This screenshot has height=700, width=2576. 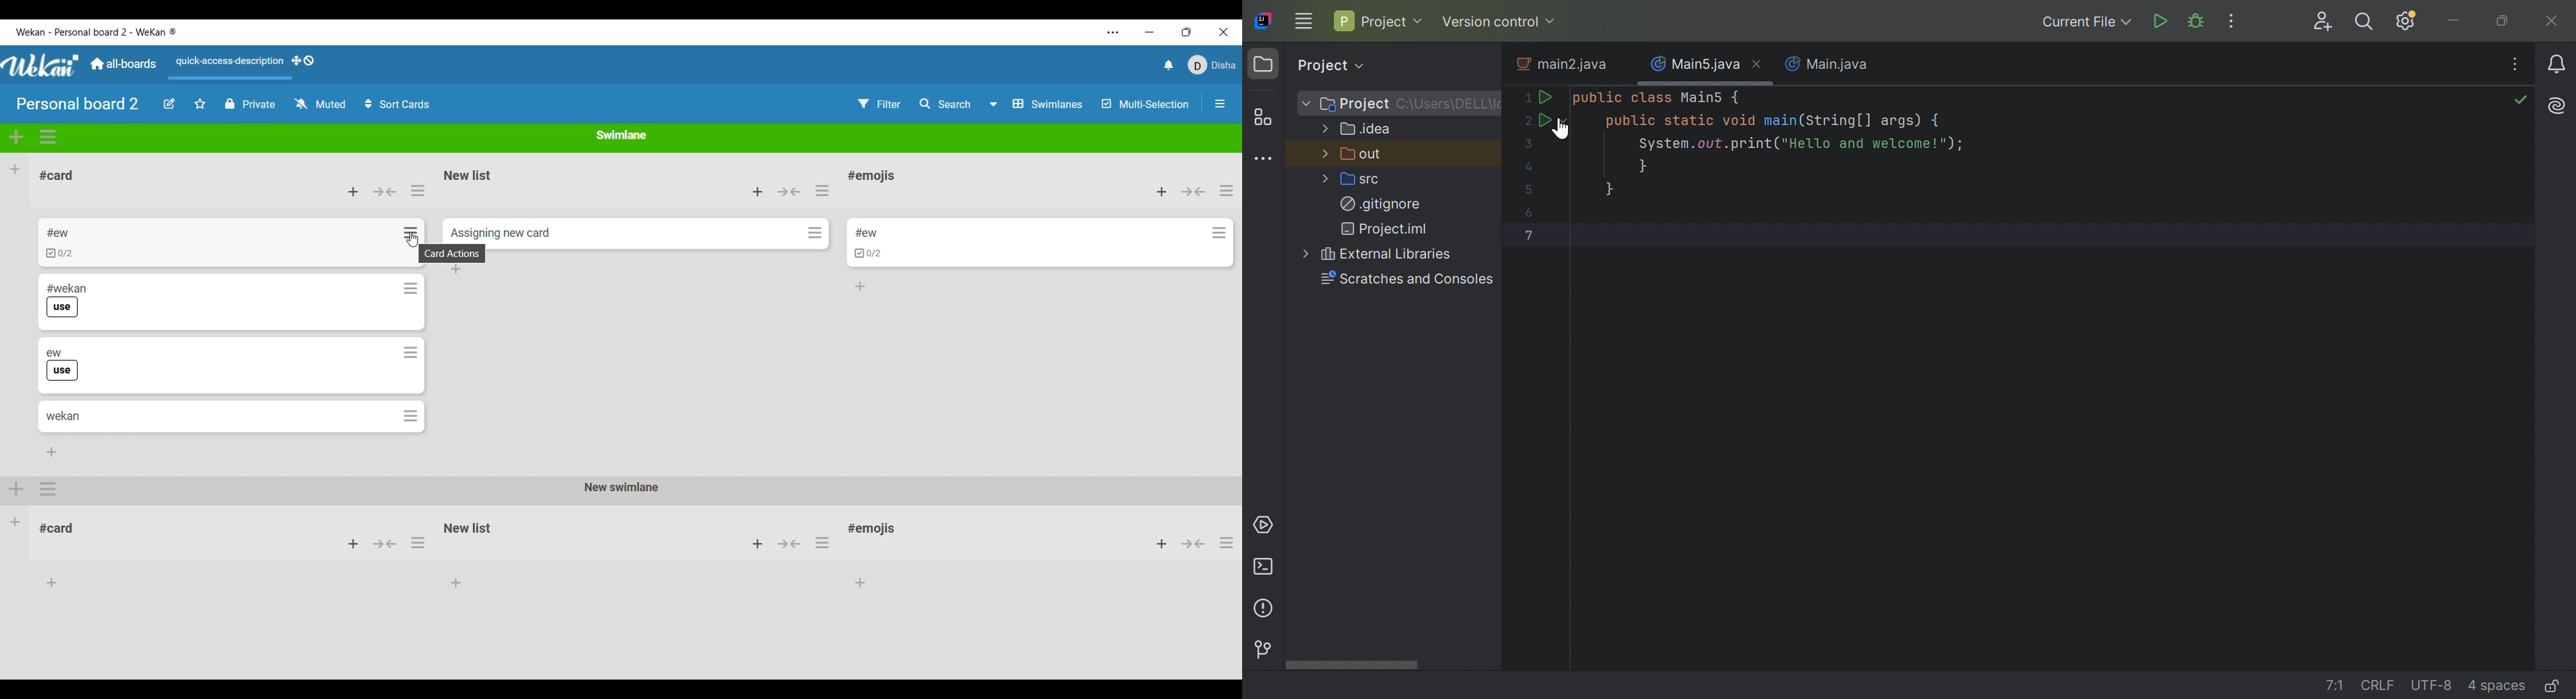 I want to click on Close, so click(x=1759, y=63).